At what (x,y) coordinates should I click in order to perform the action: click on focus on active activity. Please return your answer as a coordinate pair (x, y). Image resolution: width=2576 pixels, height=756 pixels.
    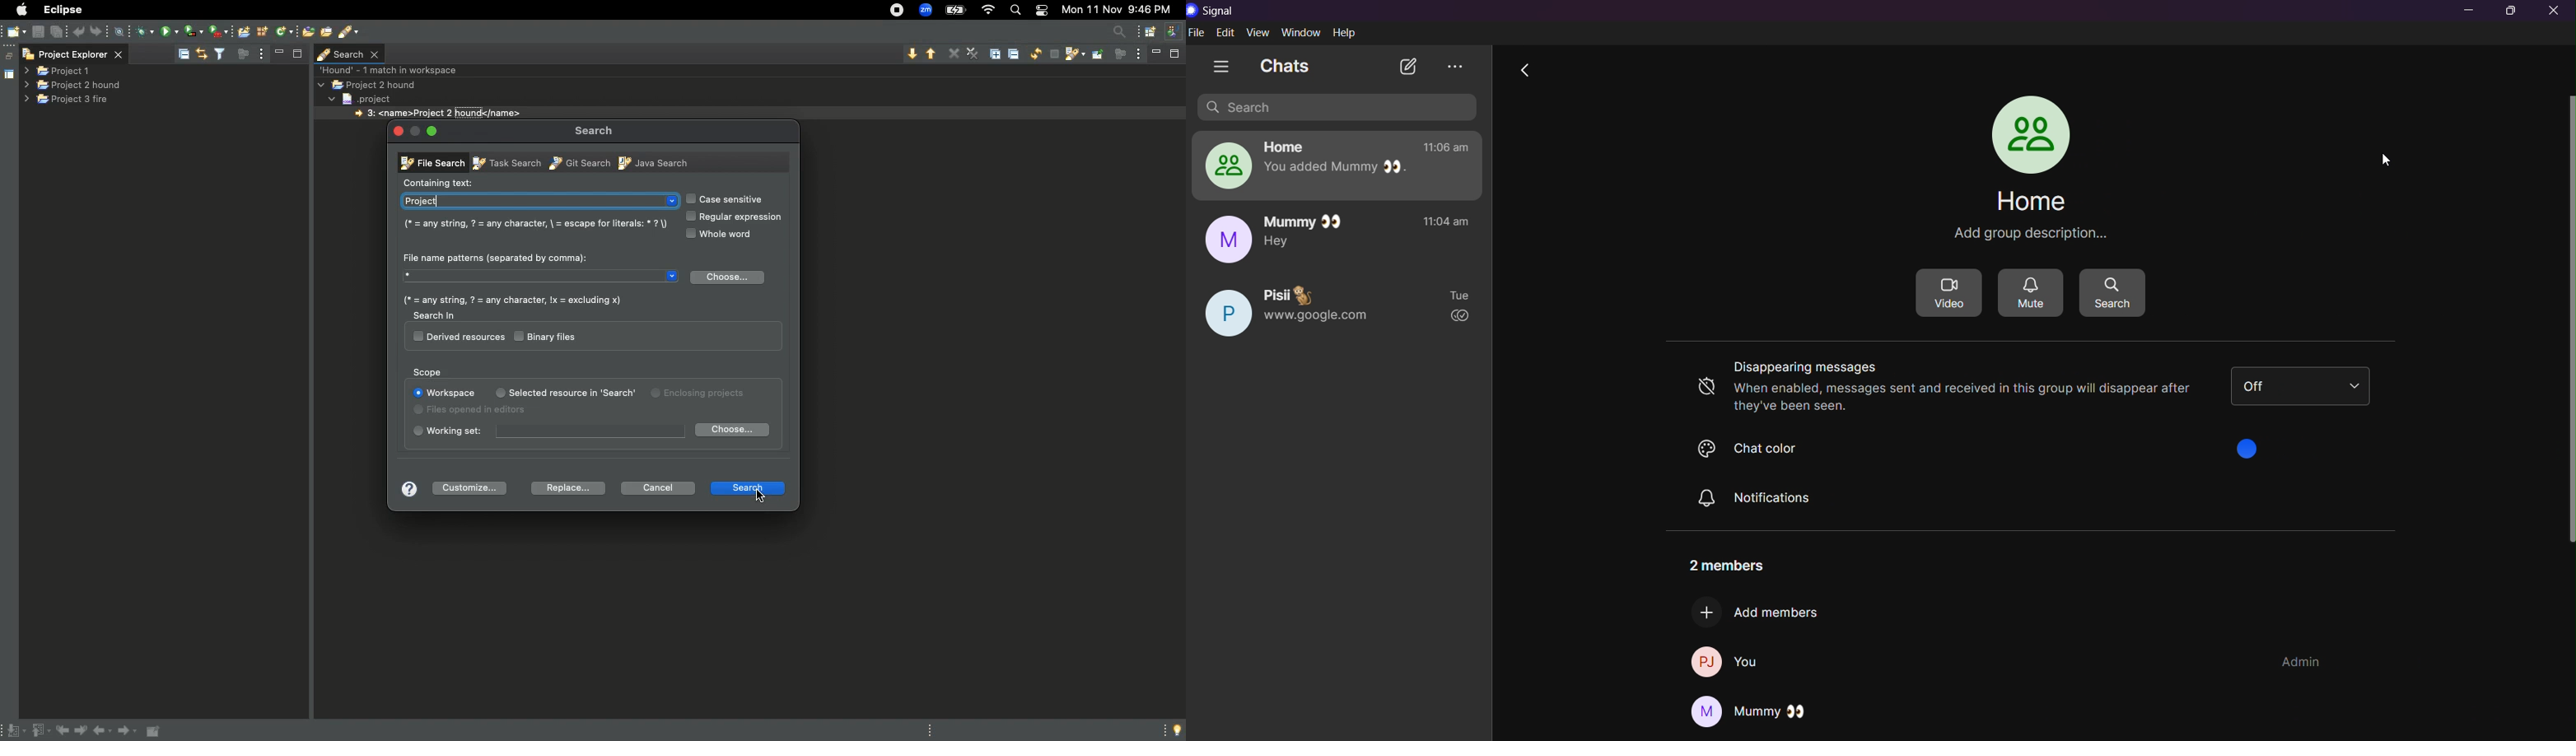
    Looking at the image, I should click on (1120, 58).